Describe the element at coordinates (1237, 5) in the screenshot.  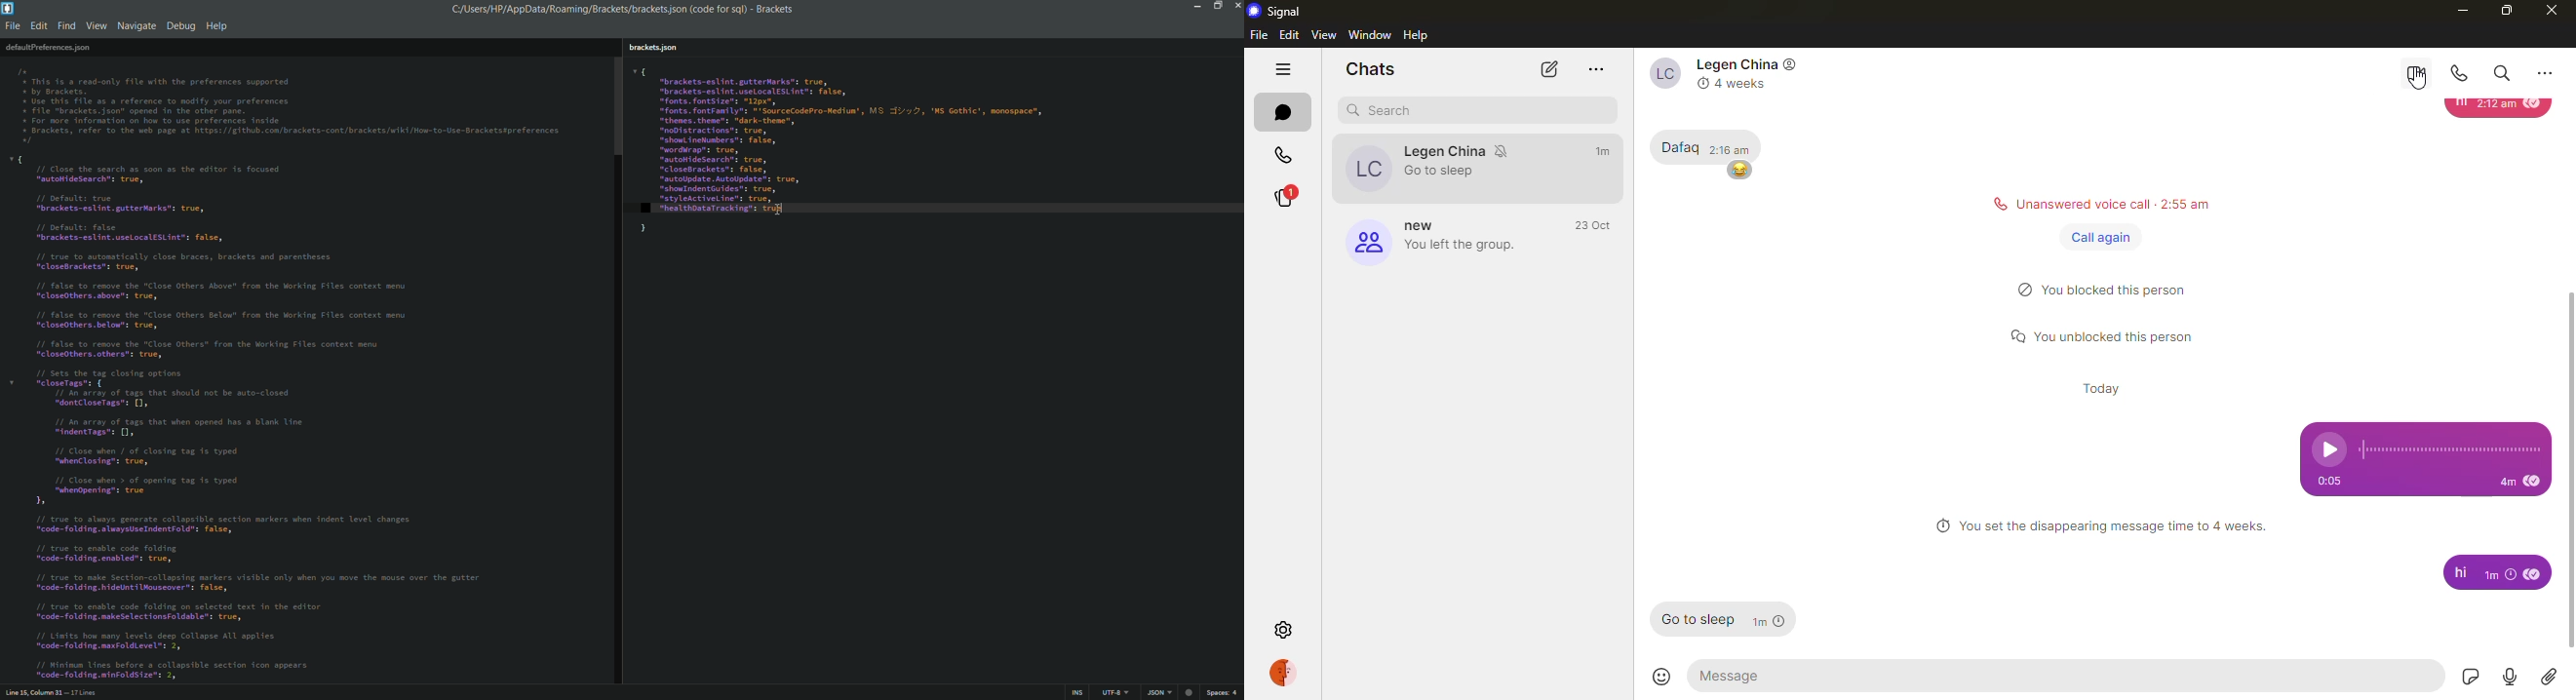
I see `Close app` at that location.